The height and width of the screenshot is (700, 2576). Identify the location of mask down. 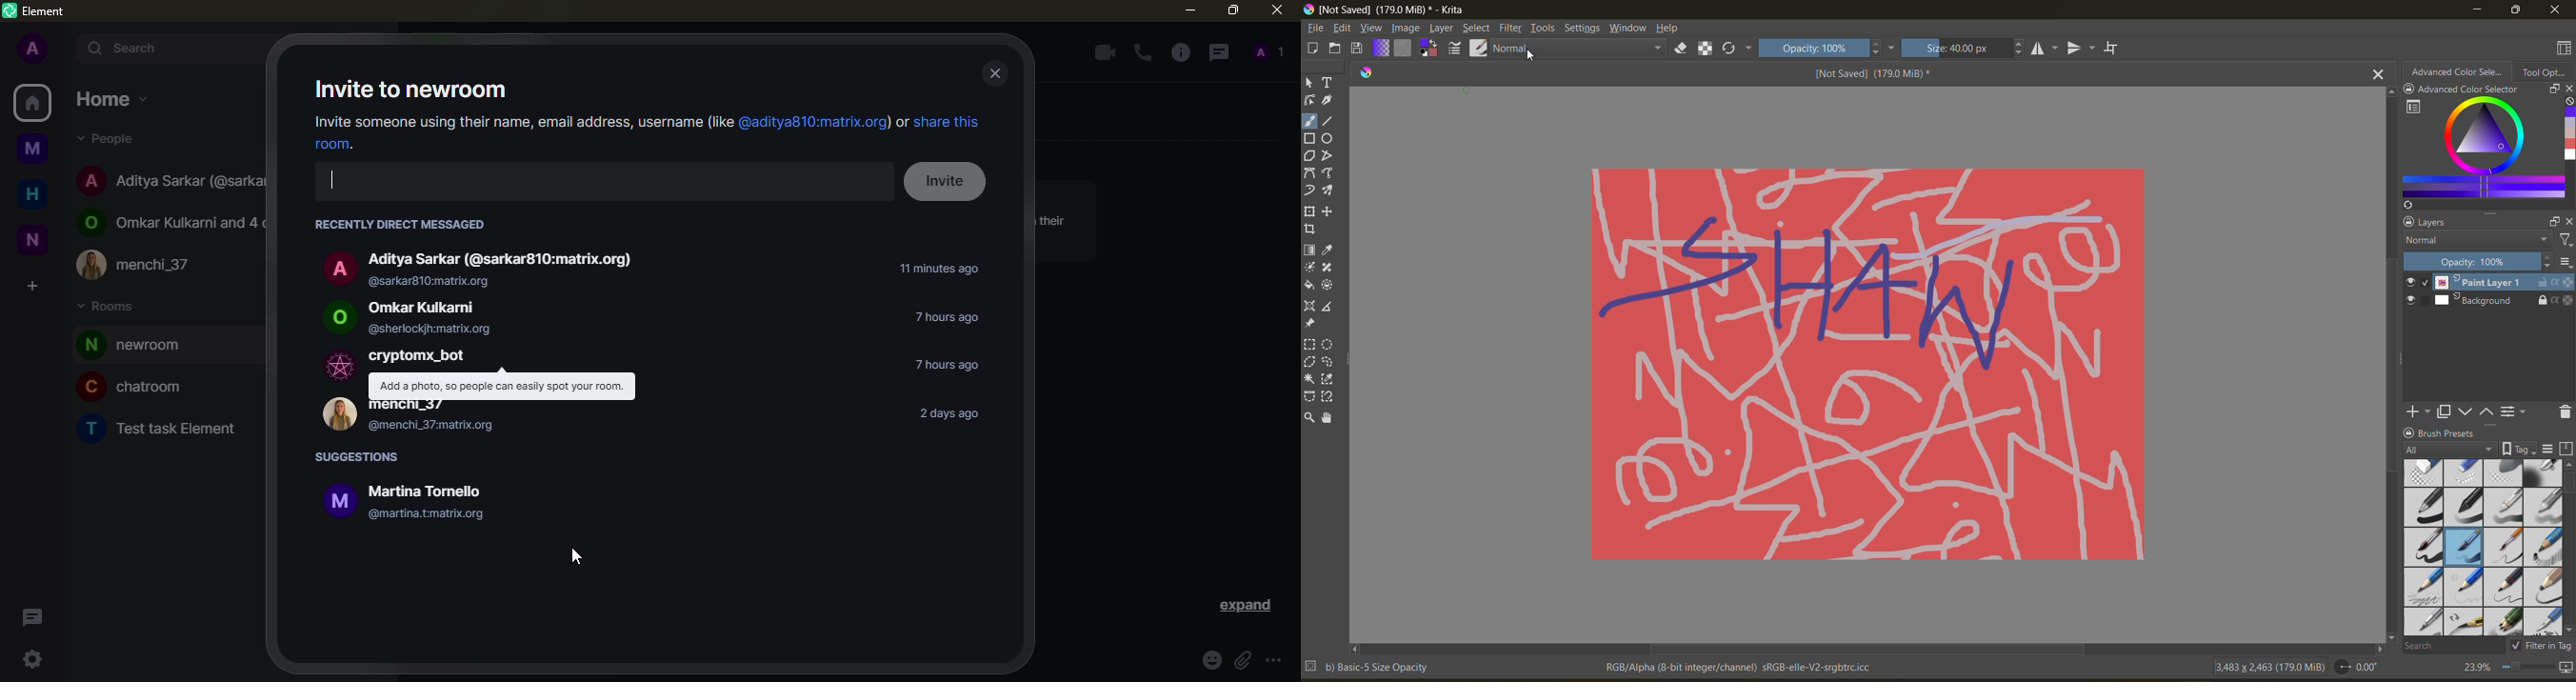
(2469, 412).